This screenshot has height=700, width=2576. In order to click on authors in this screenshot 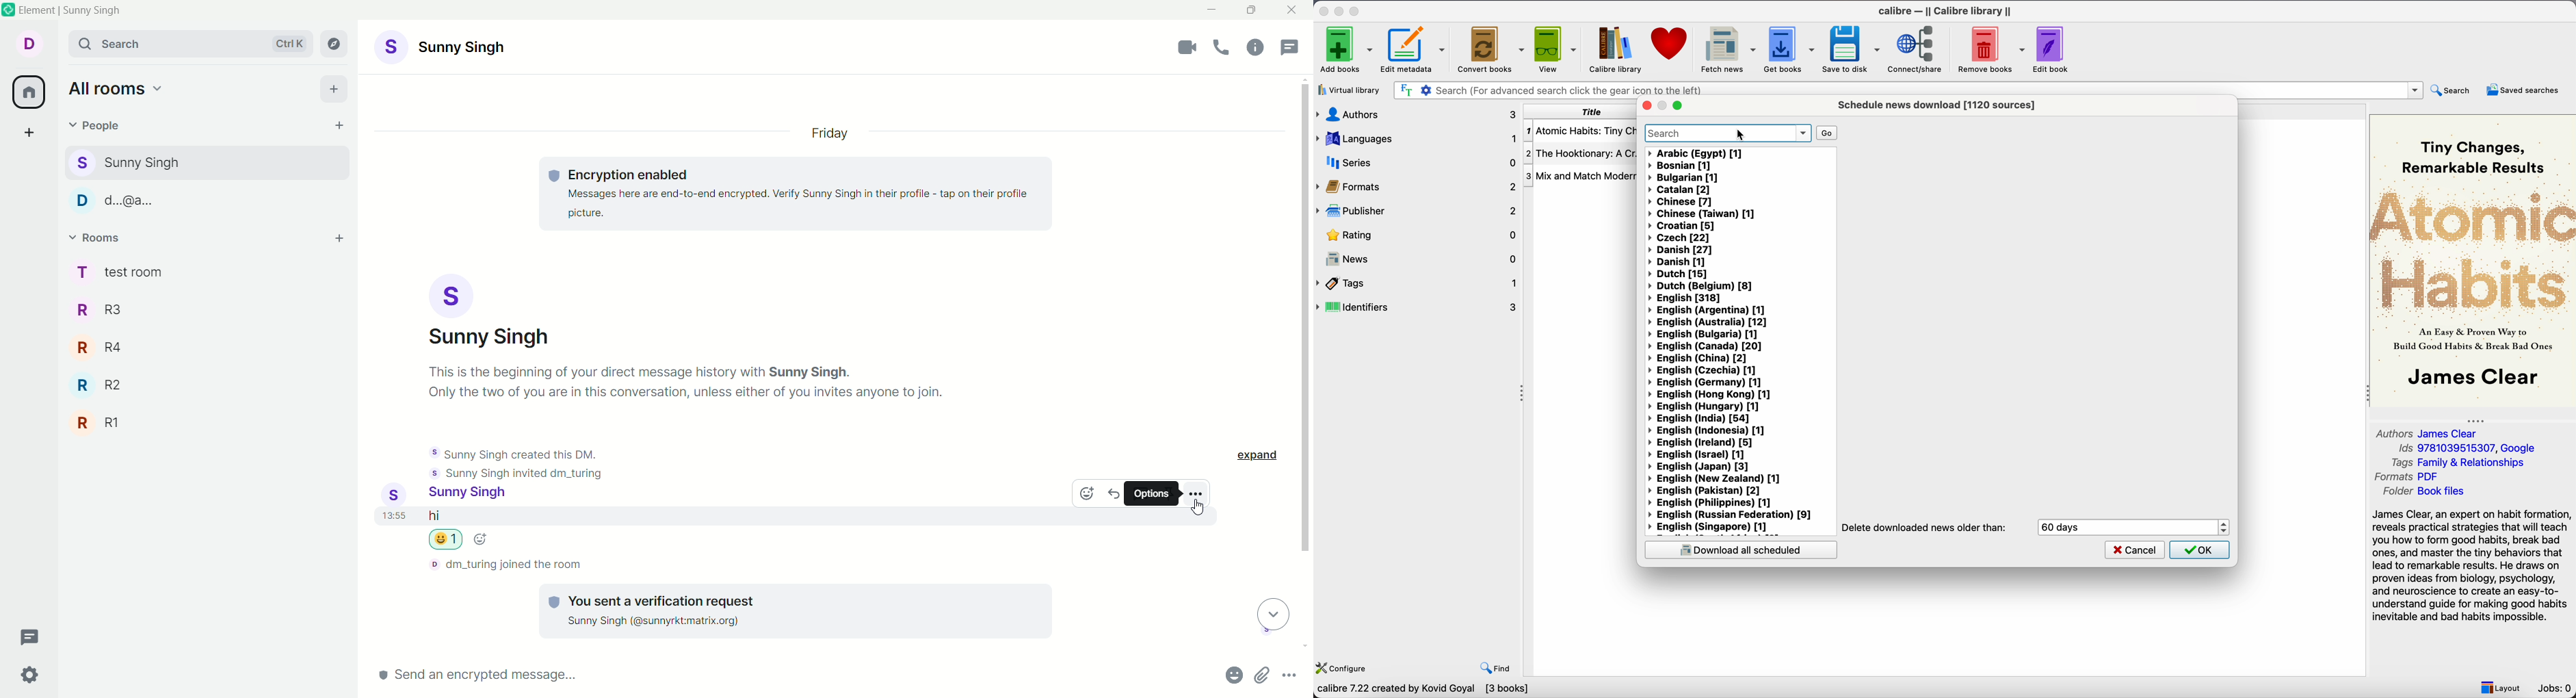, I will do `click(1417, 115)`.